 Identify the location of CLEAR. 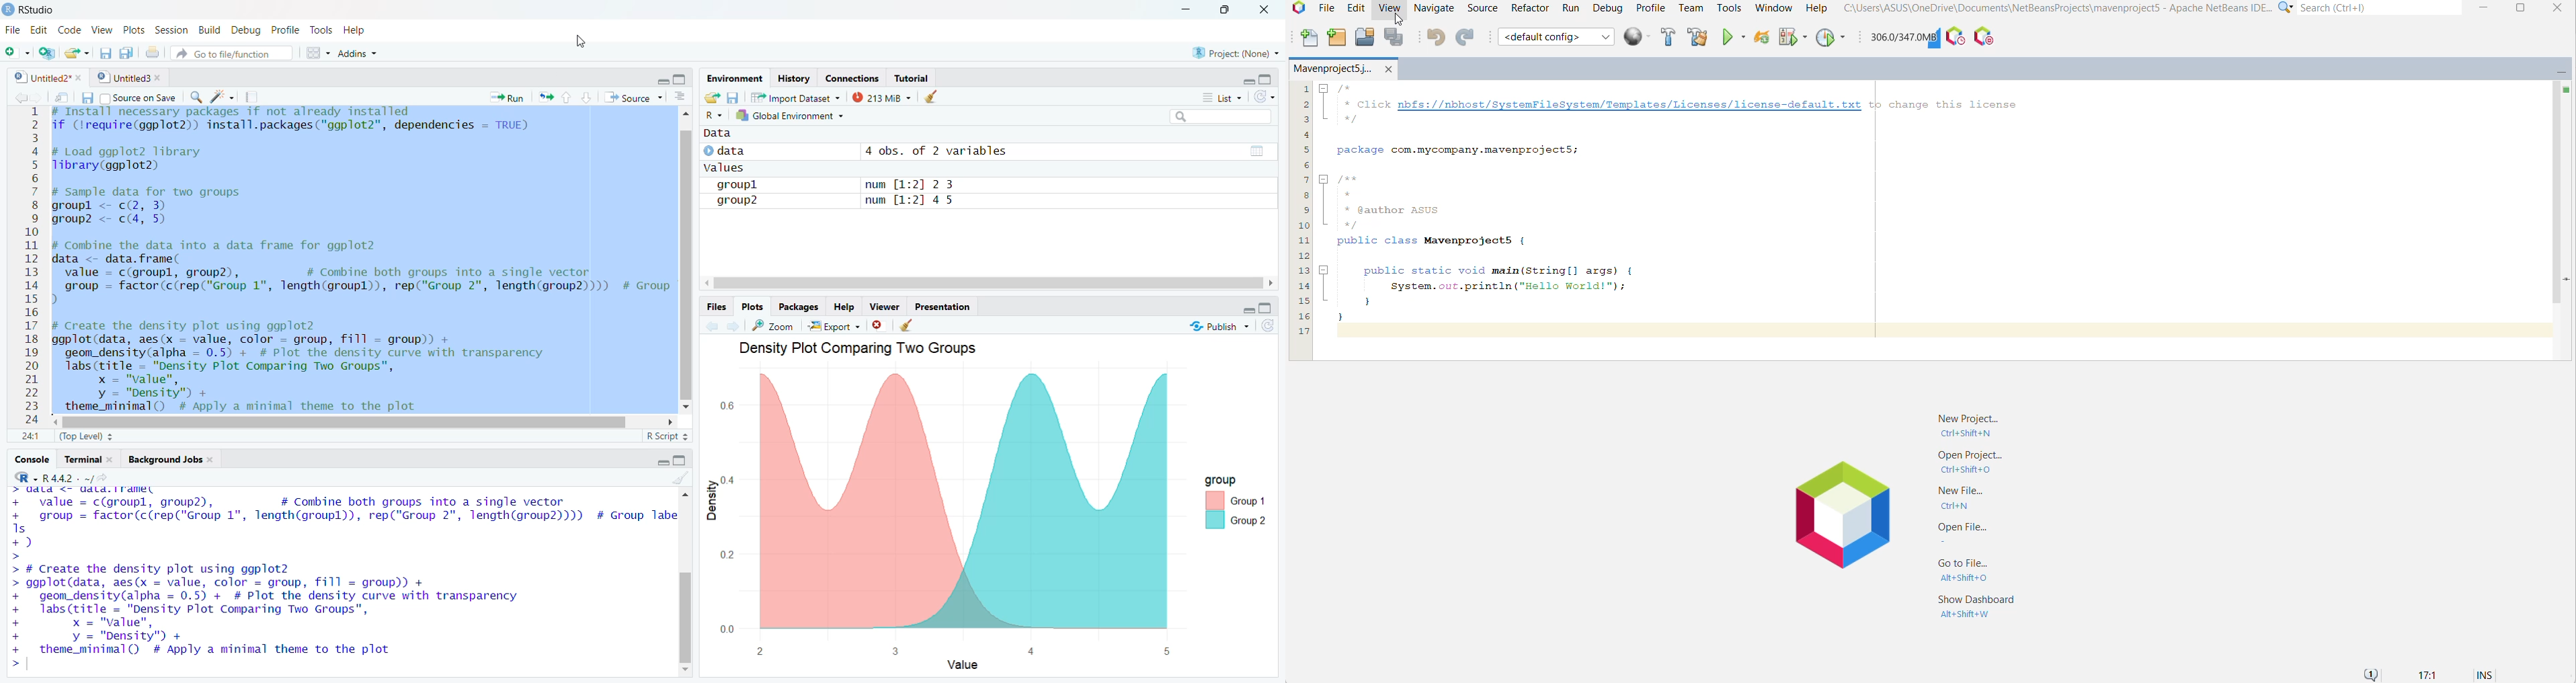
(913, 326).